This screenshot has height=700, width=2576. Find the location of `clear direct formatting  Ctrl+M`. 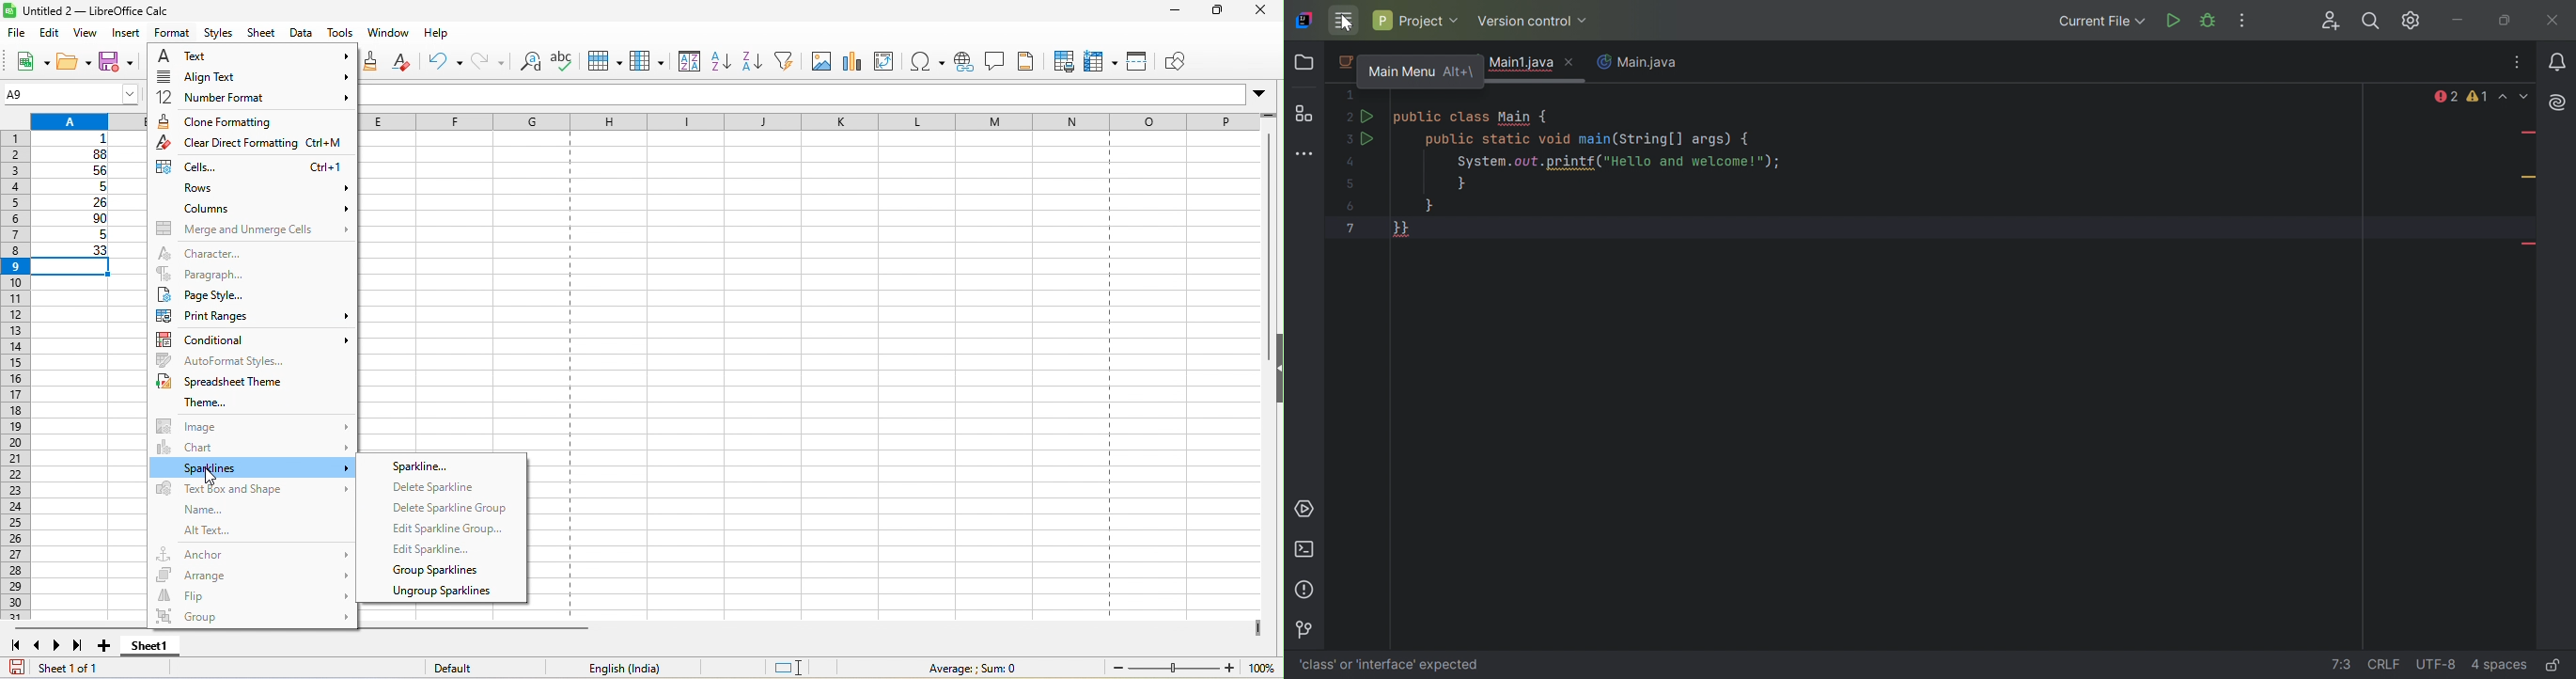

clear direct formatting  Ctrl+M is located at coordinates (253, 145).